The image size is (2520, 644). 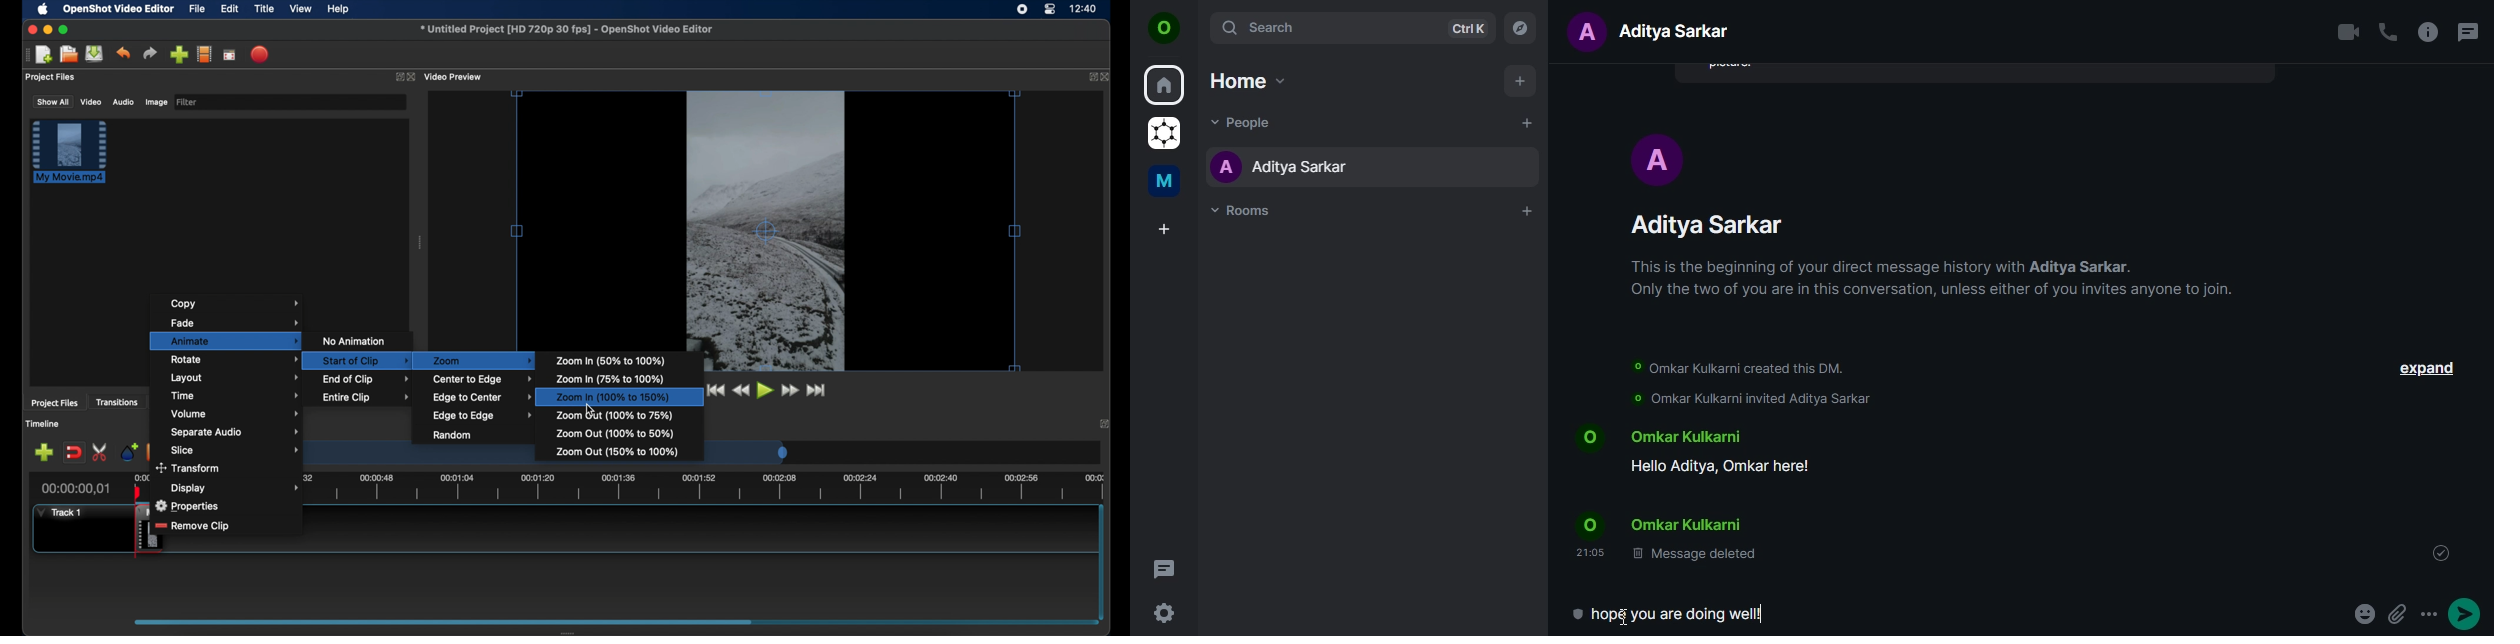 What do you see at coordinates (613, 360) in the screenshot?
I see `zoom in` at bounding box center [613, 360].